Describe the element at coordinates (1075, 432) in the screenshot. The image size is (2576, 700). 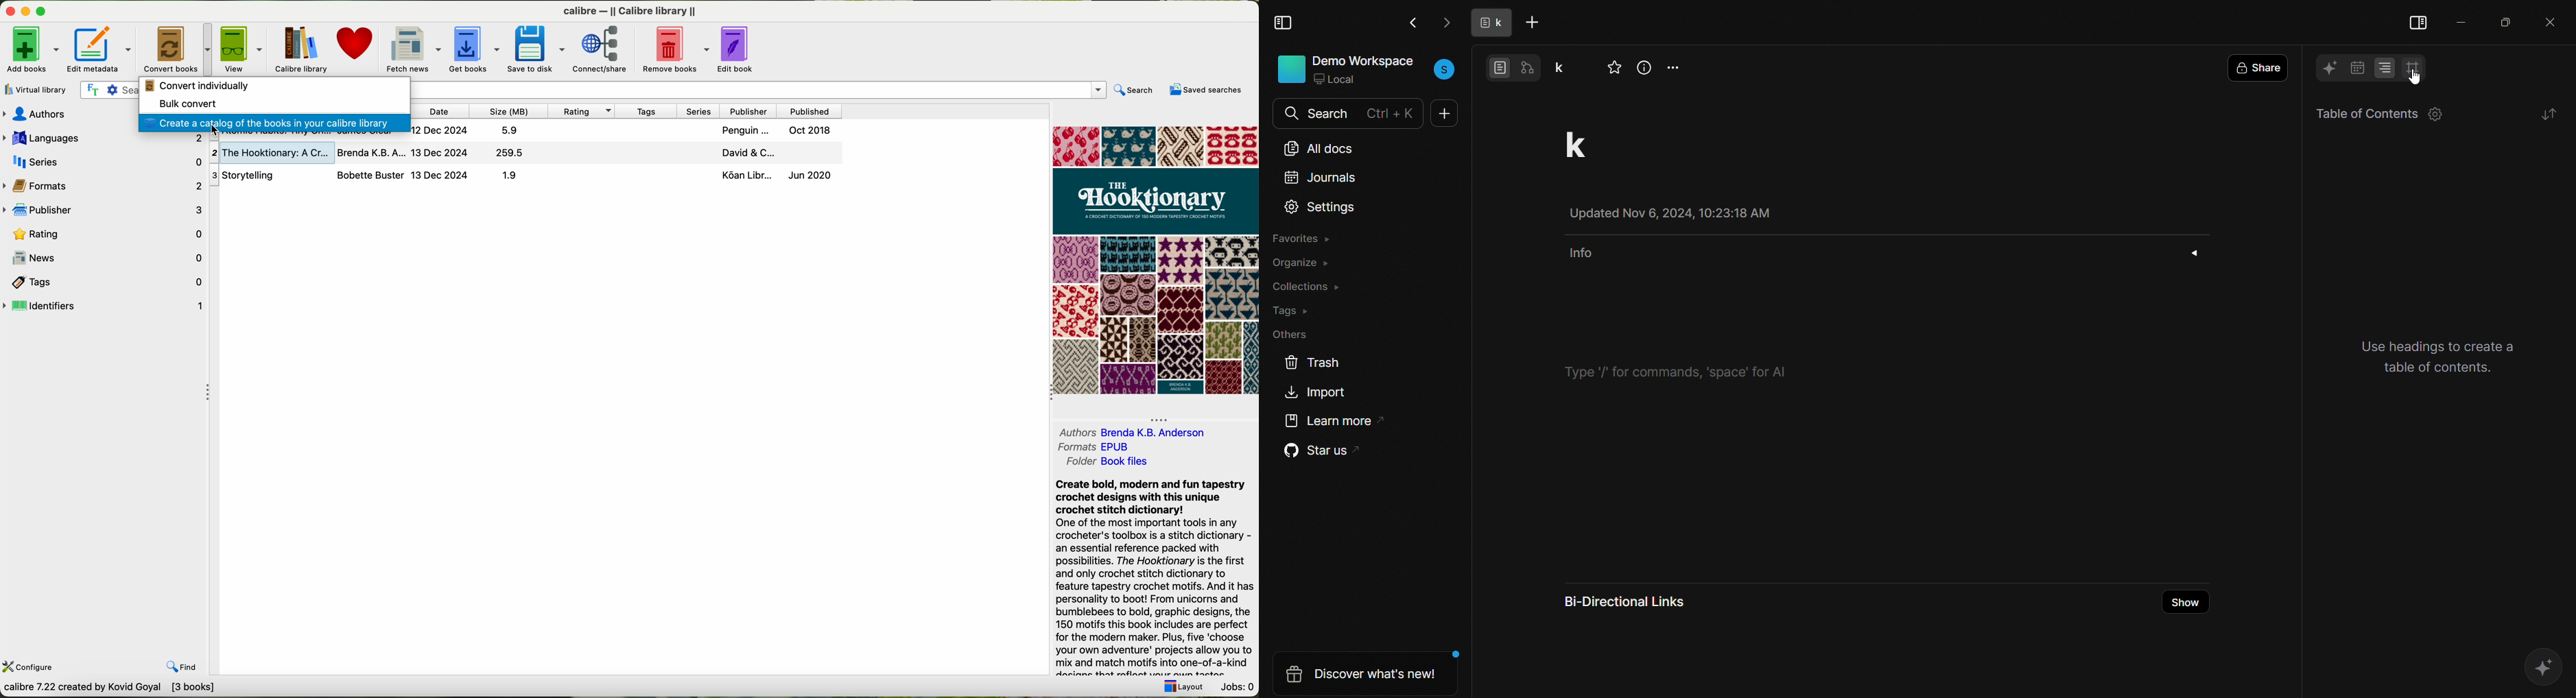
I see `authors` at that location.